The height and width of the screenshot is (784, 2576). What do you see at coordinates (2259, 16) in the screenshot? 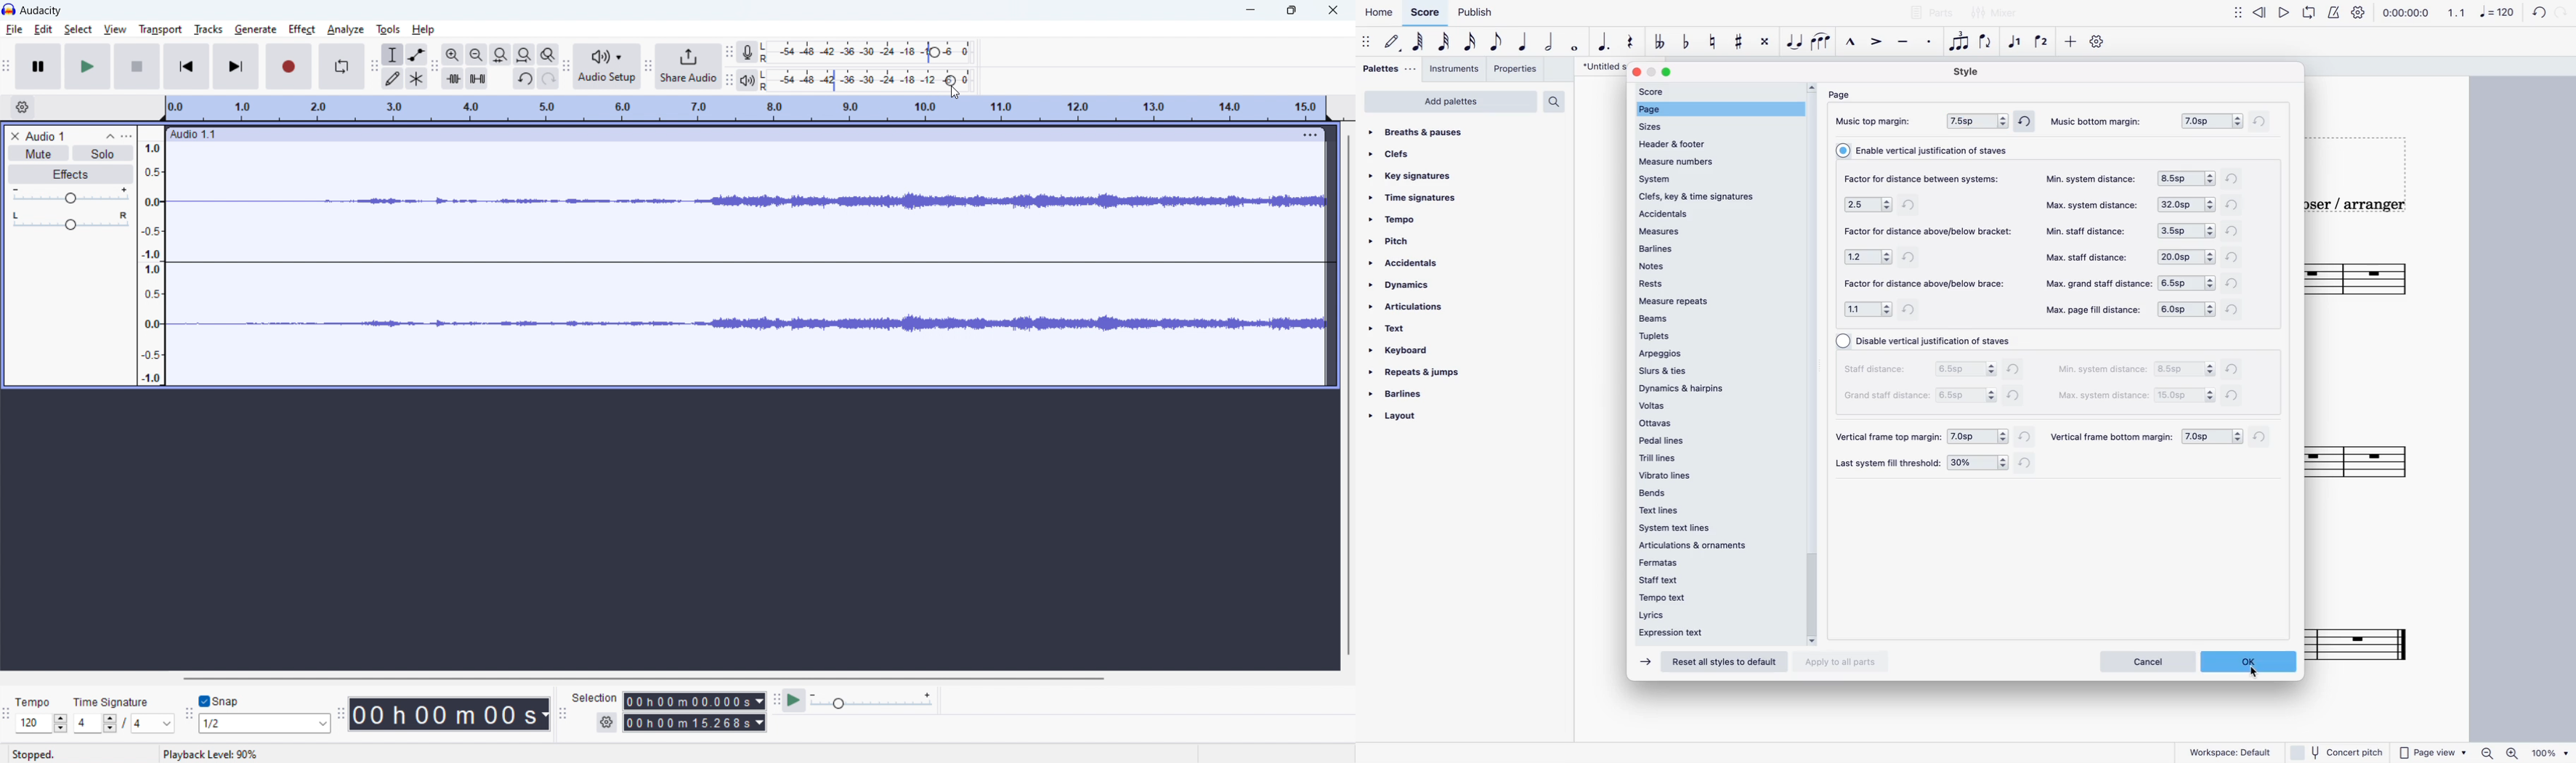
I see `rewind` at bounding box center [2259, 16].